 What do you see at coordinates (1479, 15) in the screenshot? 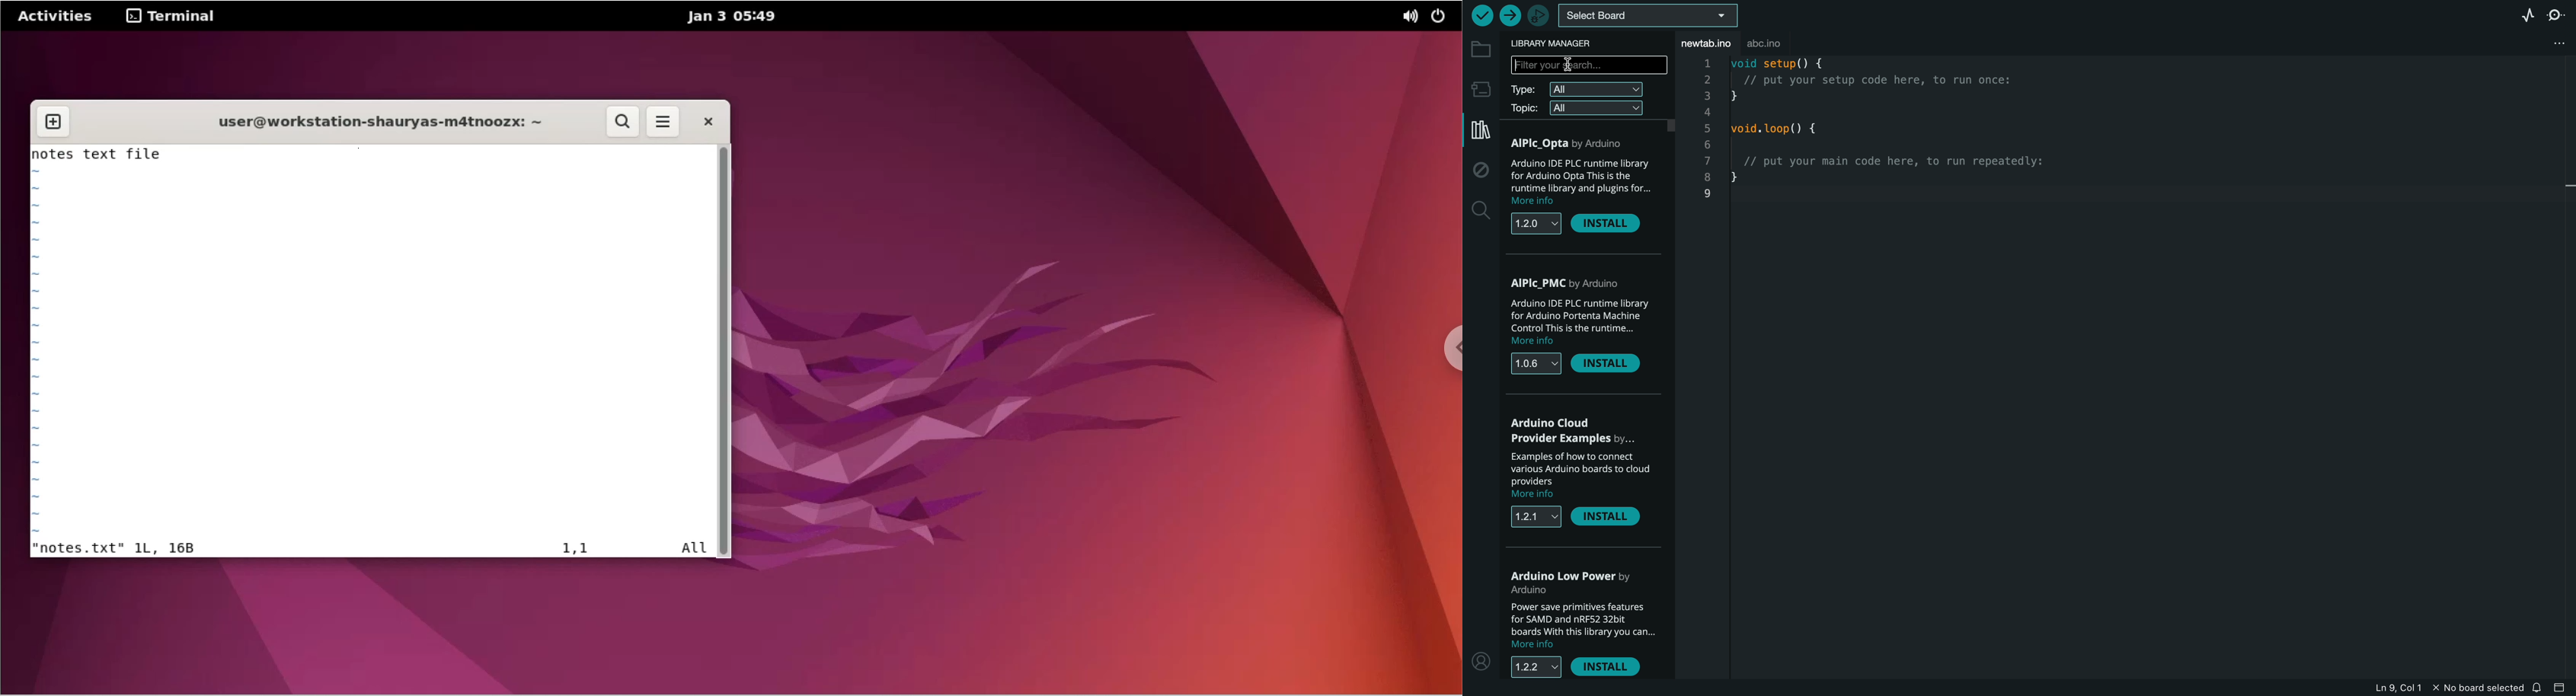
I see `verify` at bounding box center [1479, 15].